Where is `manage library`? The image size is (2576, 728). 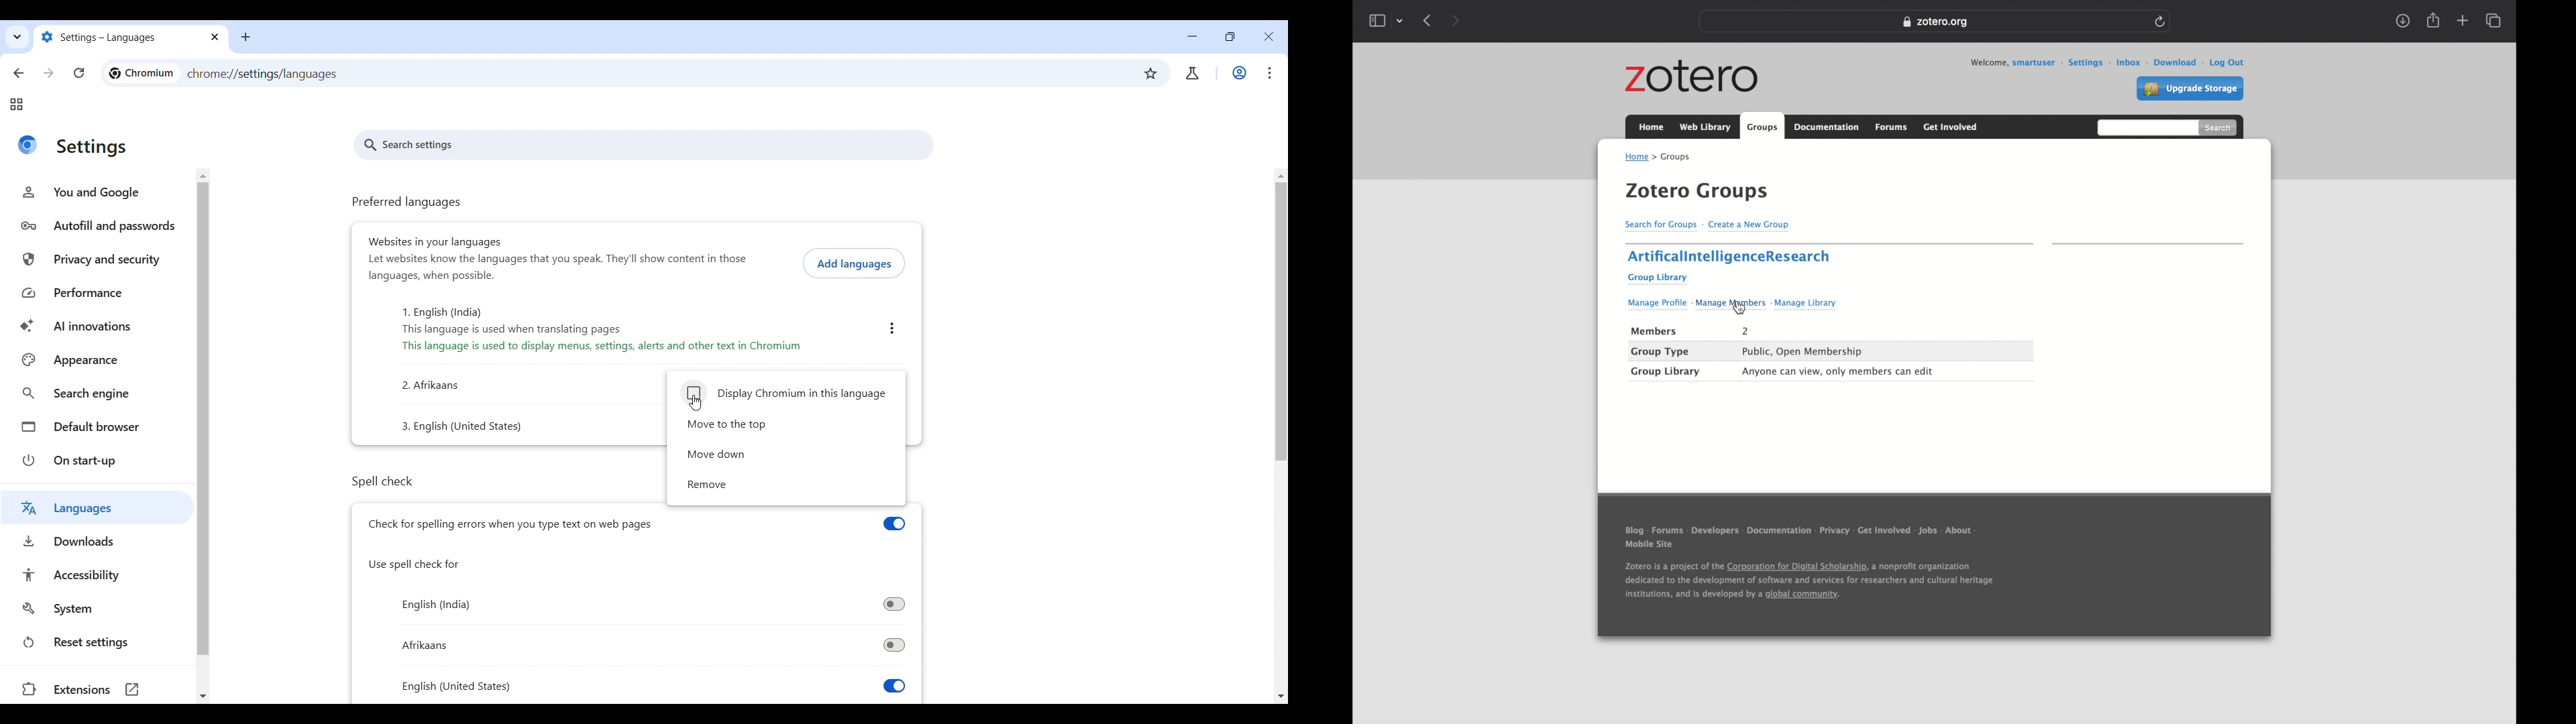
manage library is located at coordinates (1804, 304).